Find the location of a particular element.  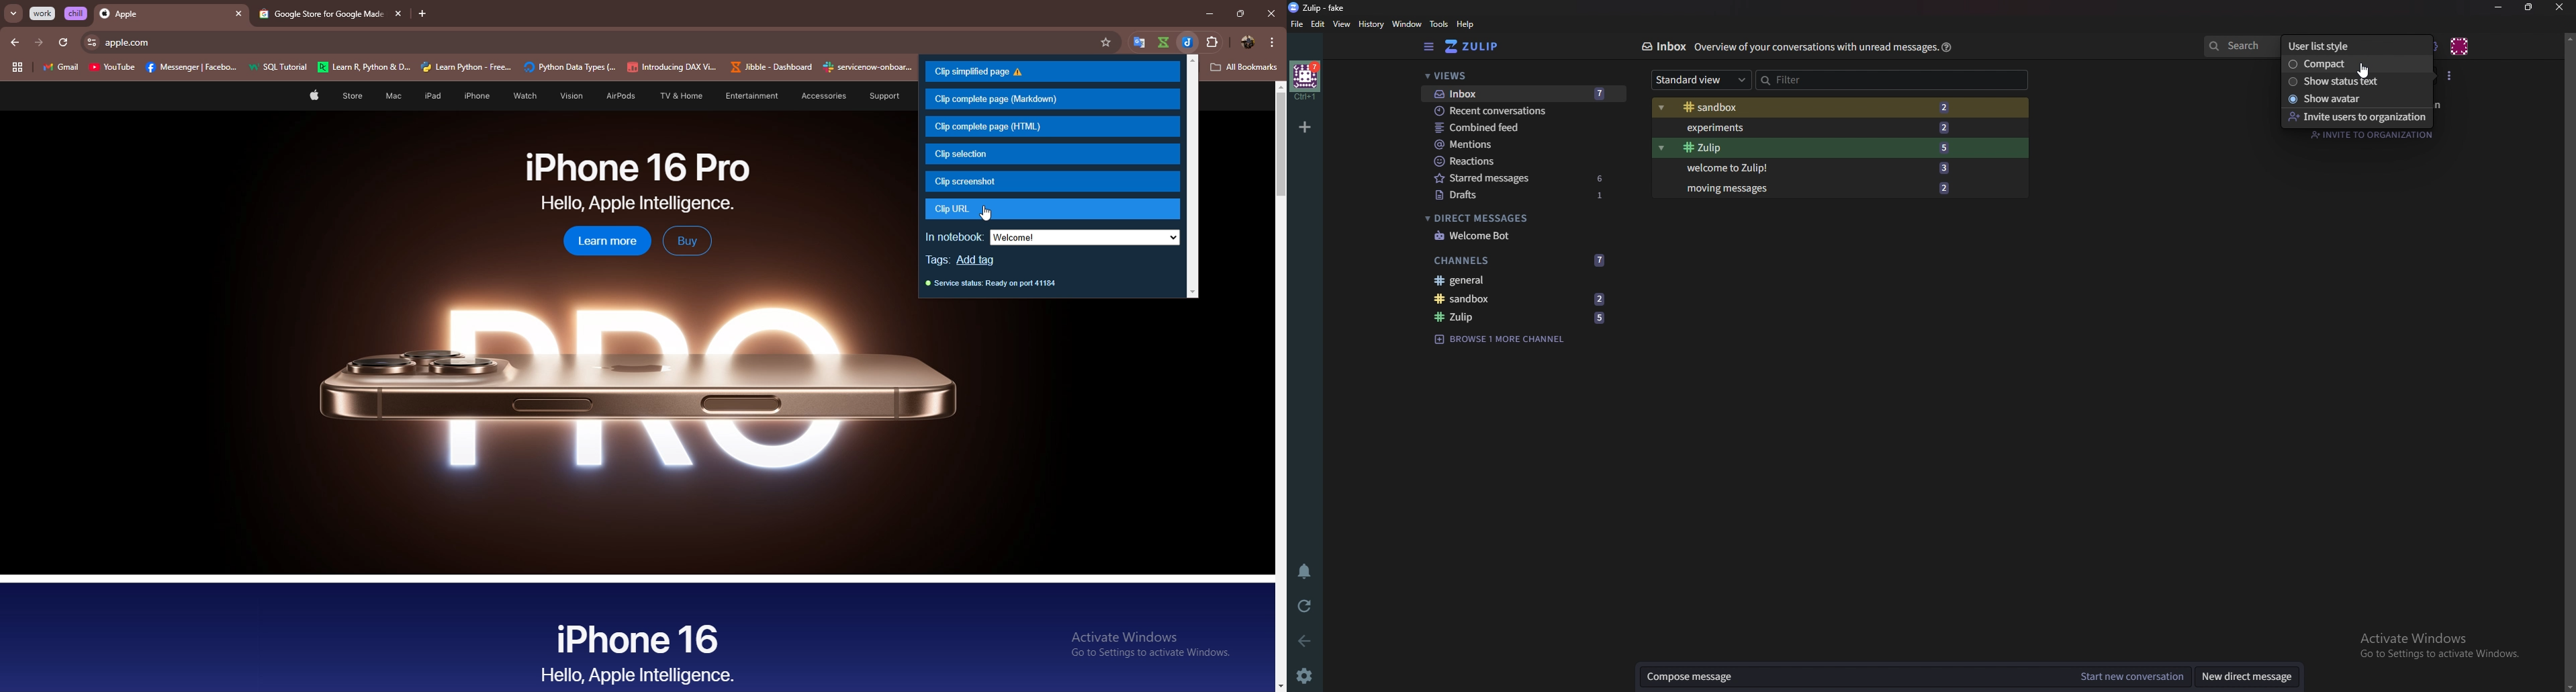

close tab is located at coordinates (396, 13).